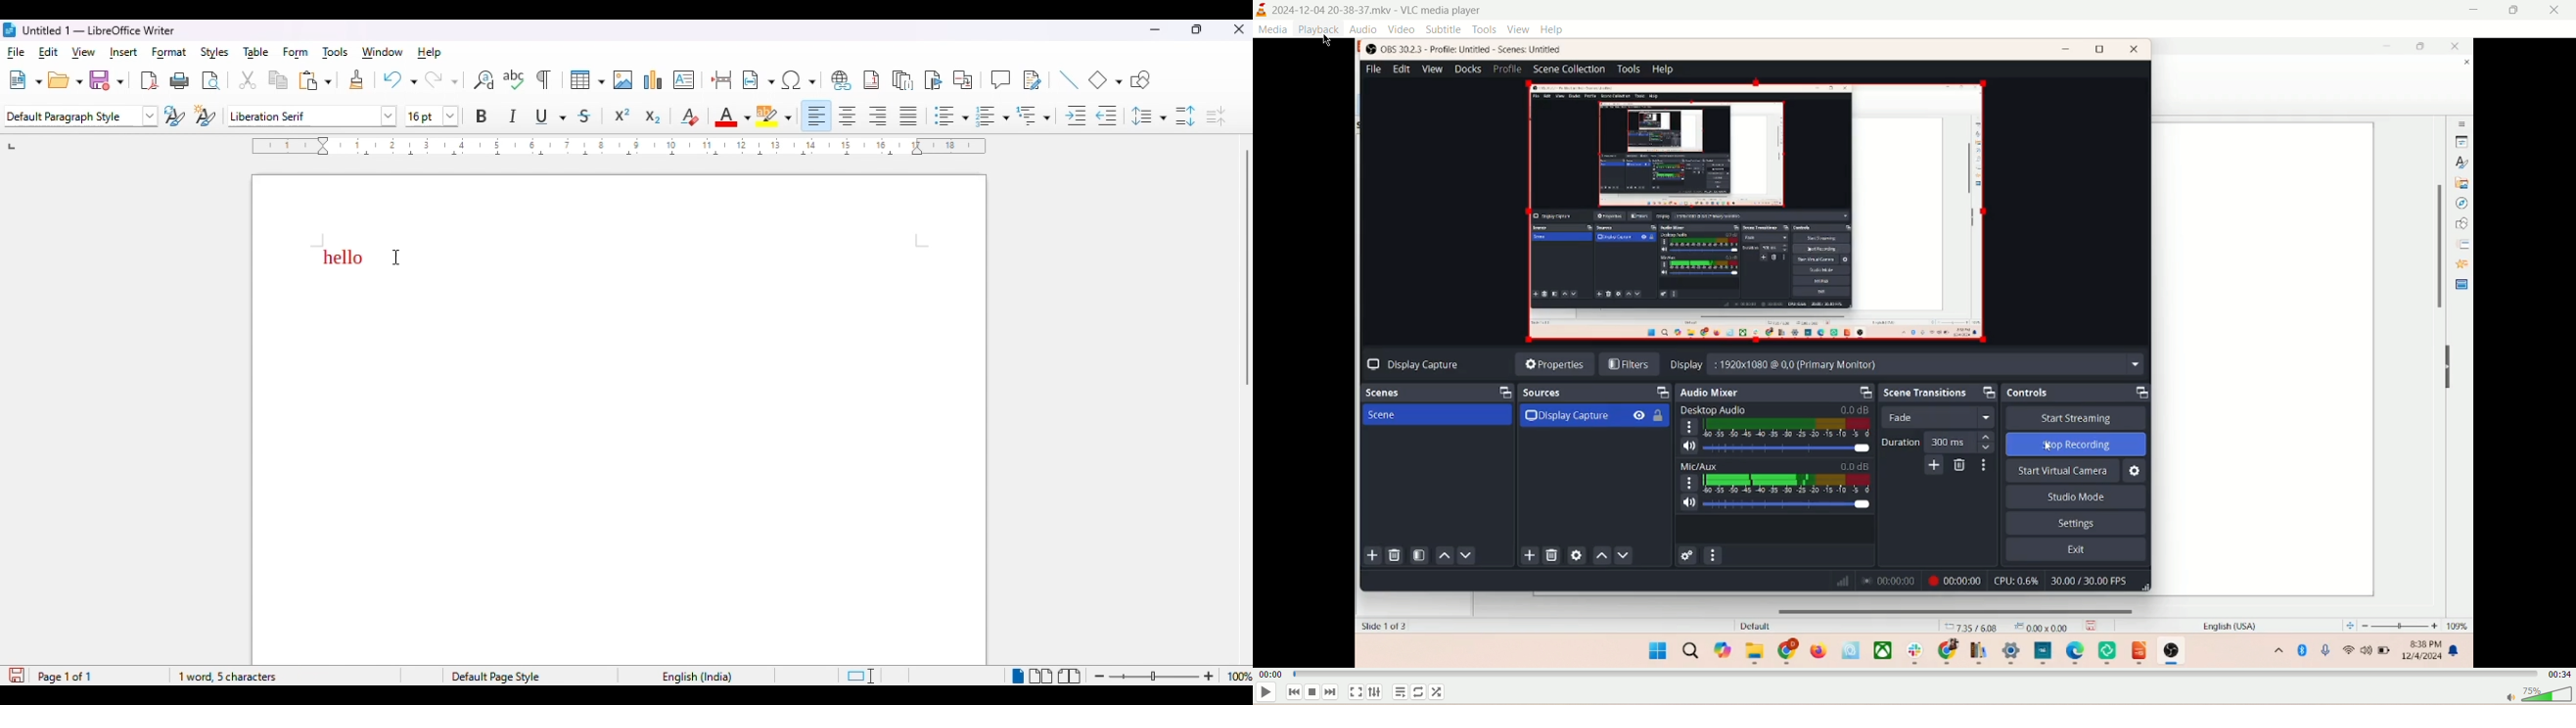 The height and width of the screenshot is (728, 2576). I want to click on title, so click(99, 29).